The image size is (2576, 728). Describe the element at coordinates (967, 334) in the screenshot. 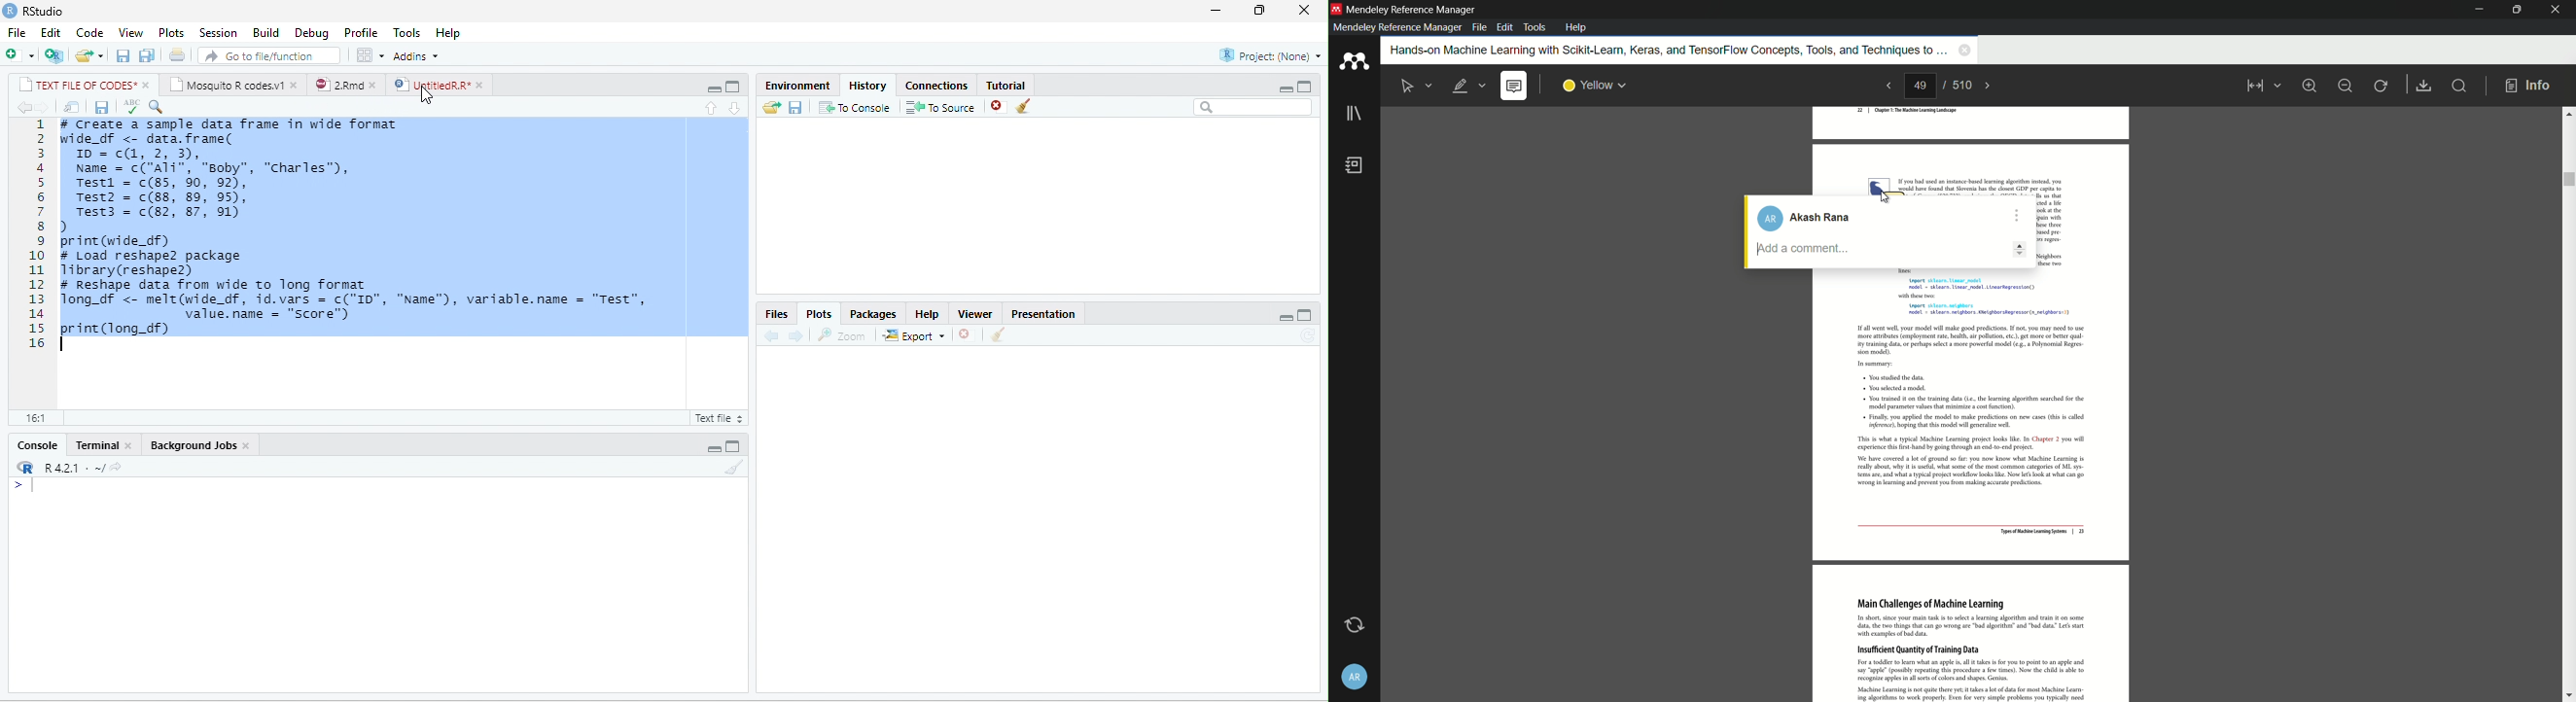

I see `close file` at that location.